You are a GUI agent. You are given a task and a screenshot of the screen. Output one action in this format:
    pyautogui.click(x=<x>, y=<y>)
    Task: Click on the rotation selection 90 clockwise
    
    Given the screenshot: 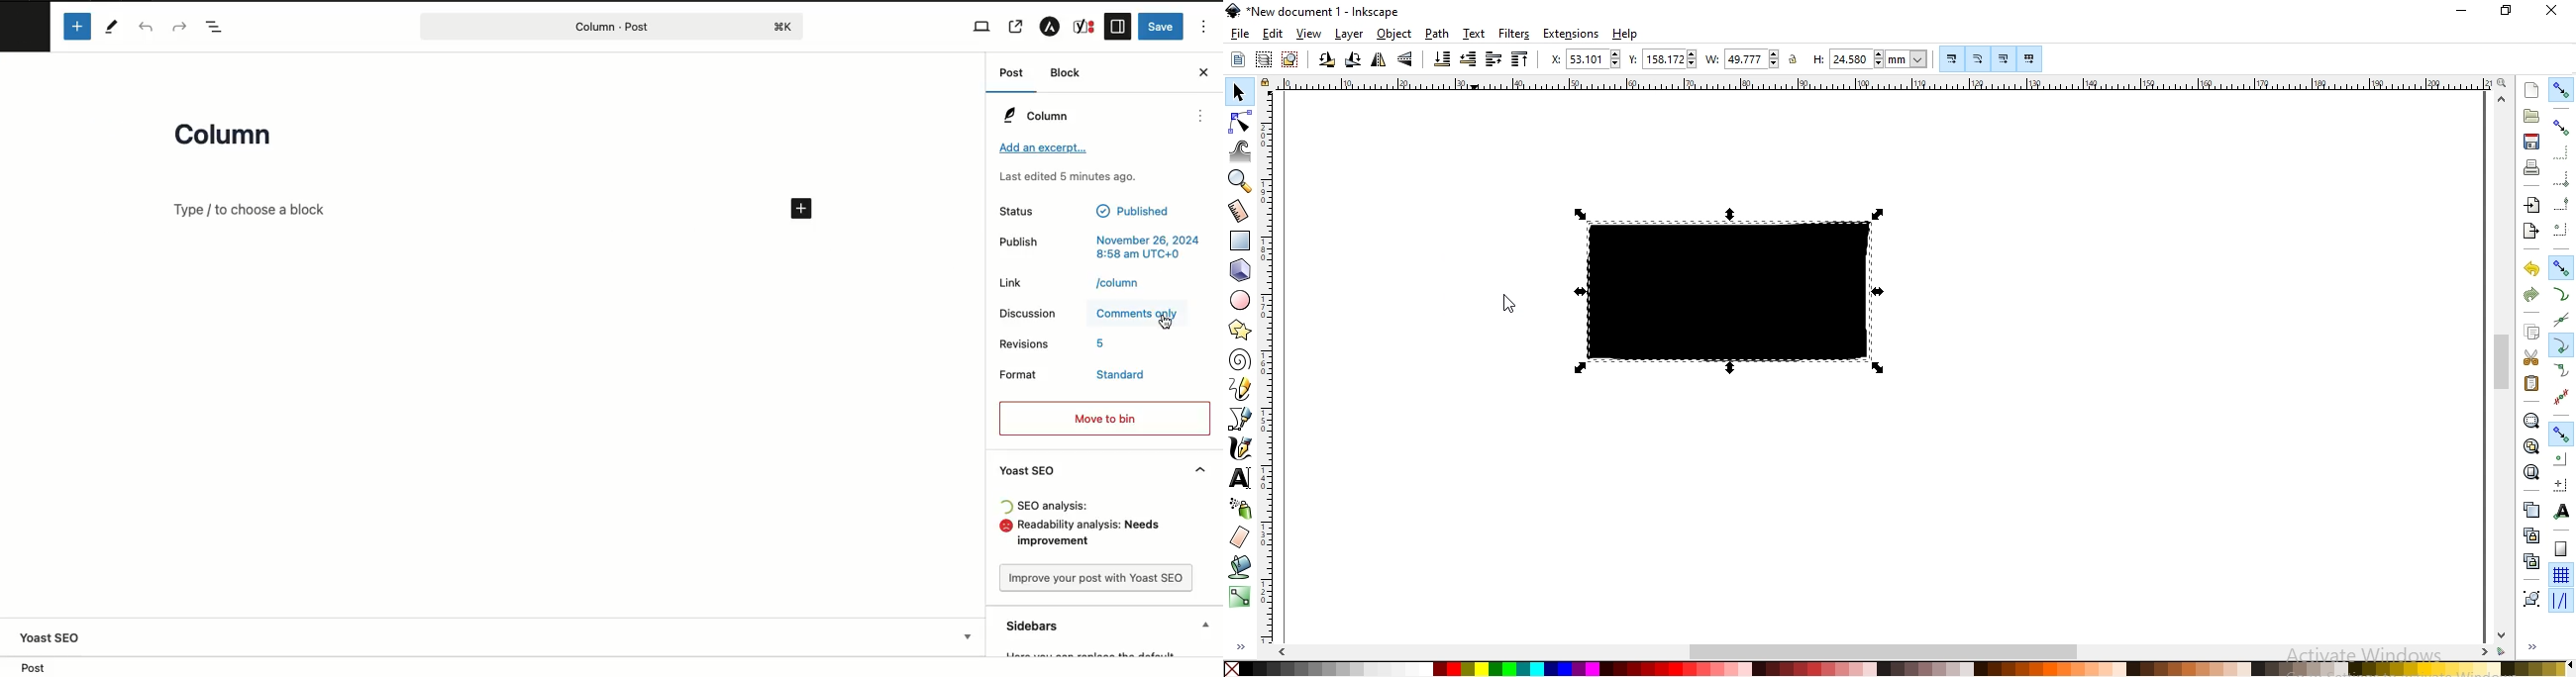 What is the action you would take?
    pyautogui.click(x=1354, y=59)
    